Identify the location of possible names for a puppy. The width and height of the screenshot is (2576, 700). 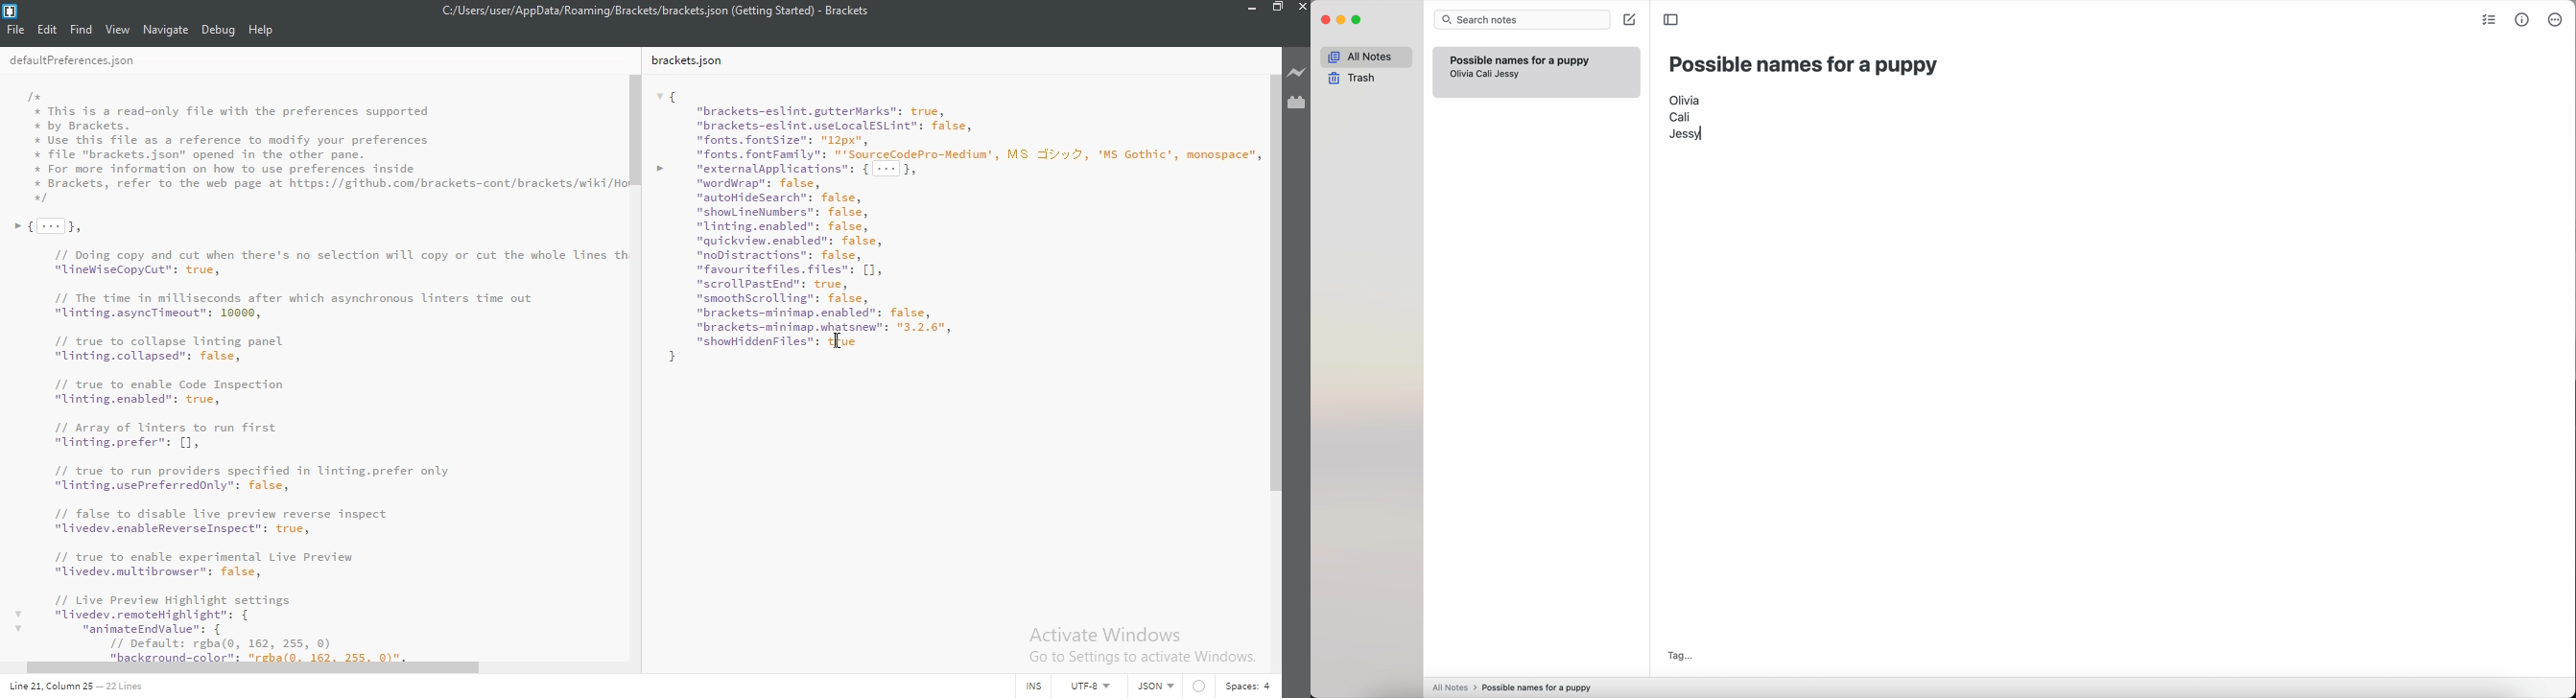
(1804, 65).